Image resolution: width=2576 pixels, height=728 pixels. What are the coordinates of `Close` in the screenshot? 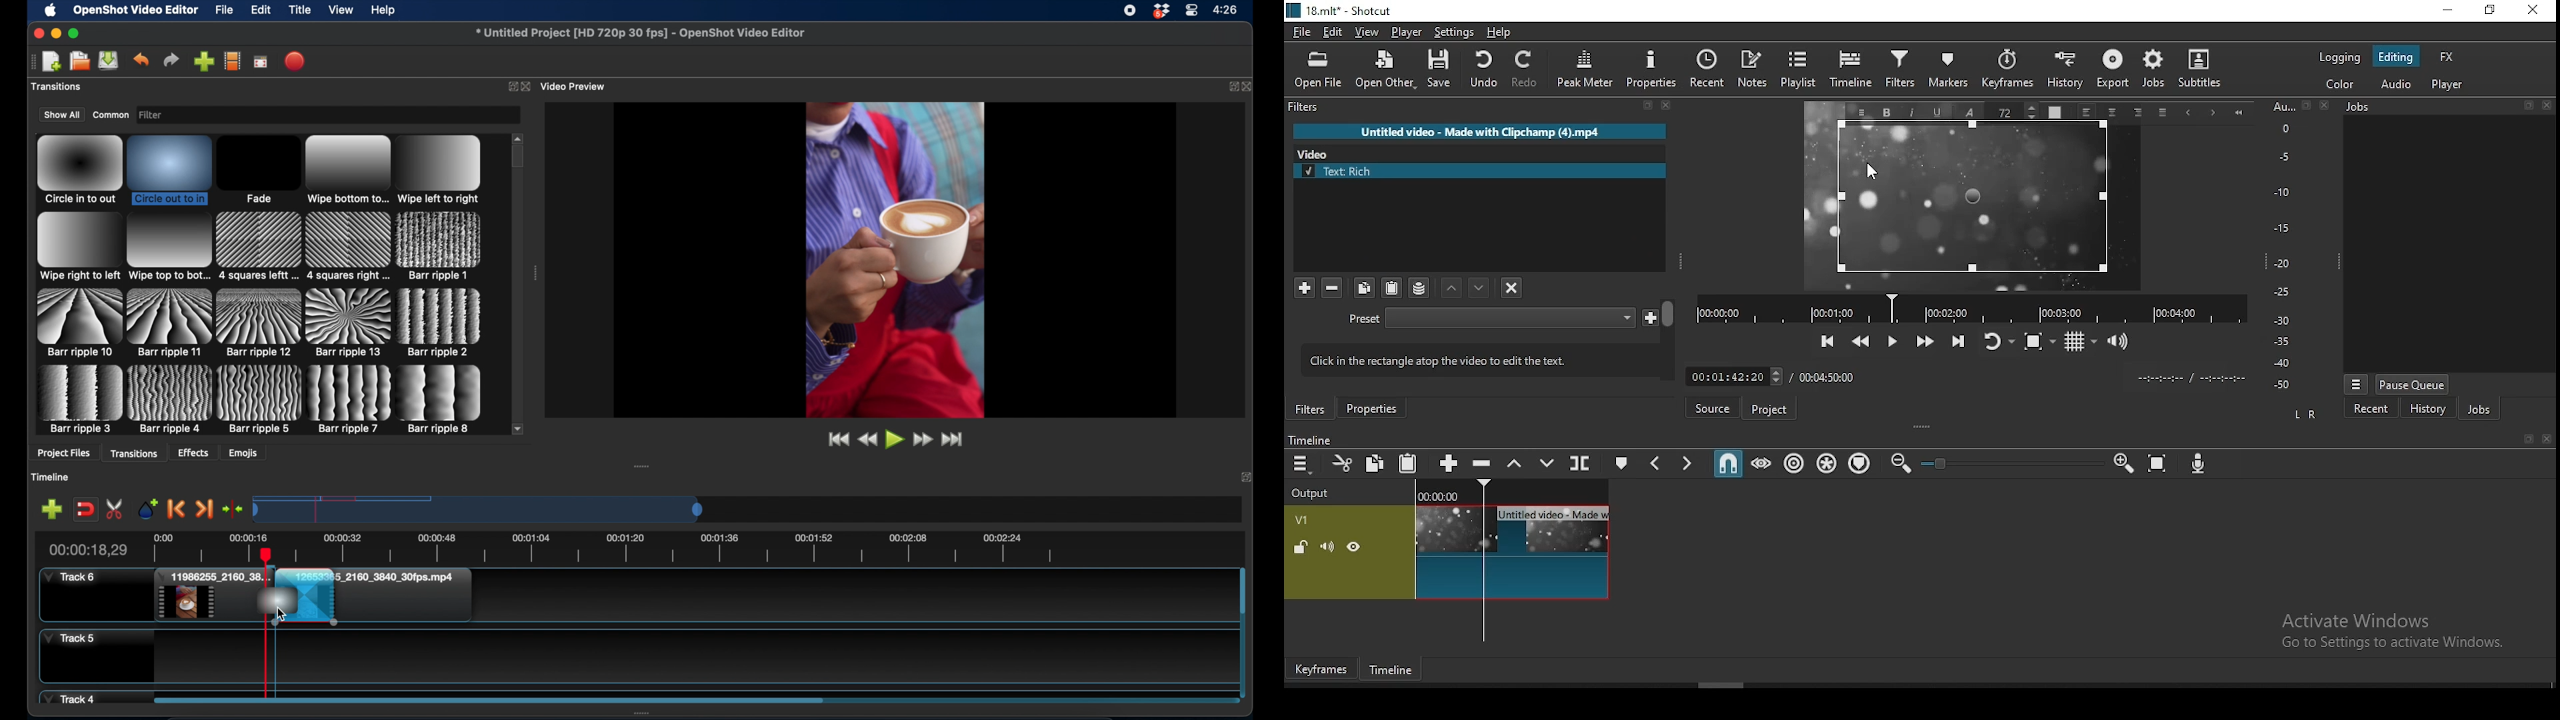 It's located at (2546, 439).